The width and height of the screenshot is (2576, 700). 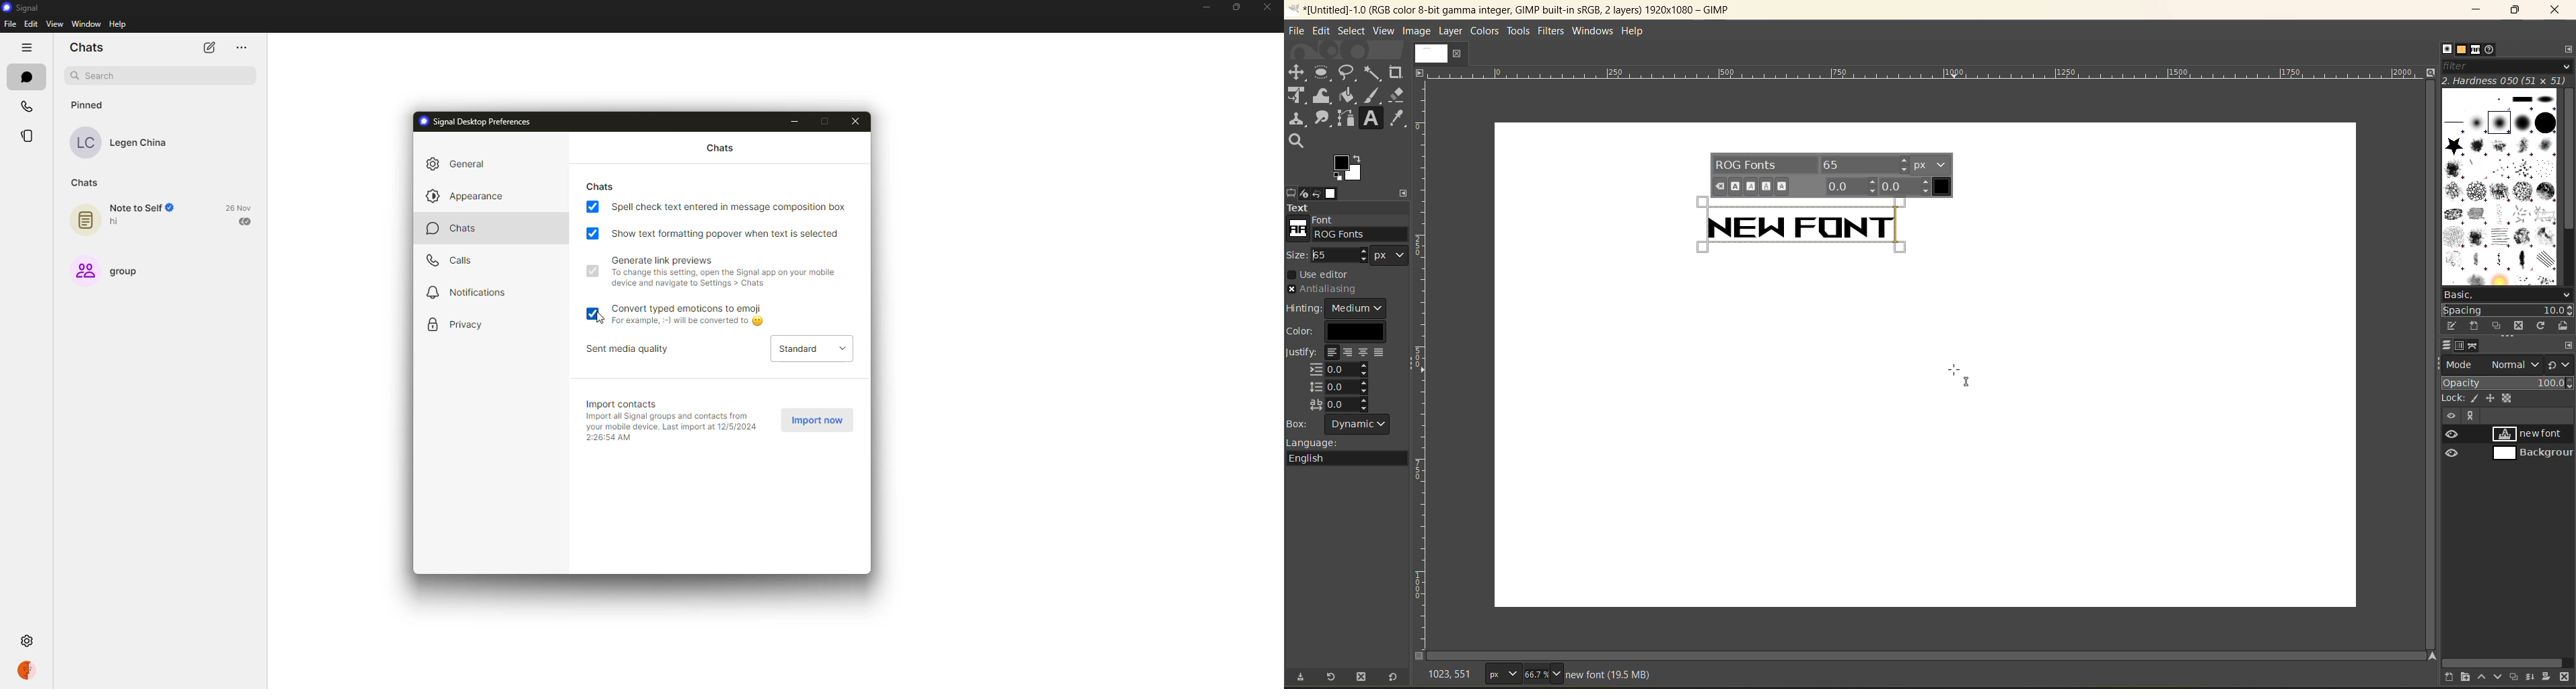 I want to click on close, so click(x=857, y=121).